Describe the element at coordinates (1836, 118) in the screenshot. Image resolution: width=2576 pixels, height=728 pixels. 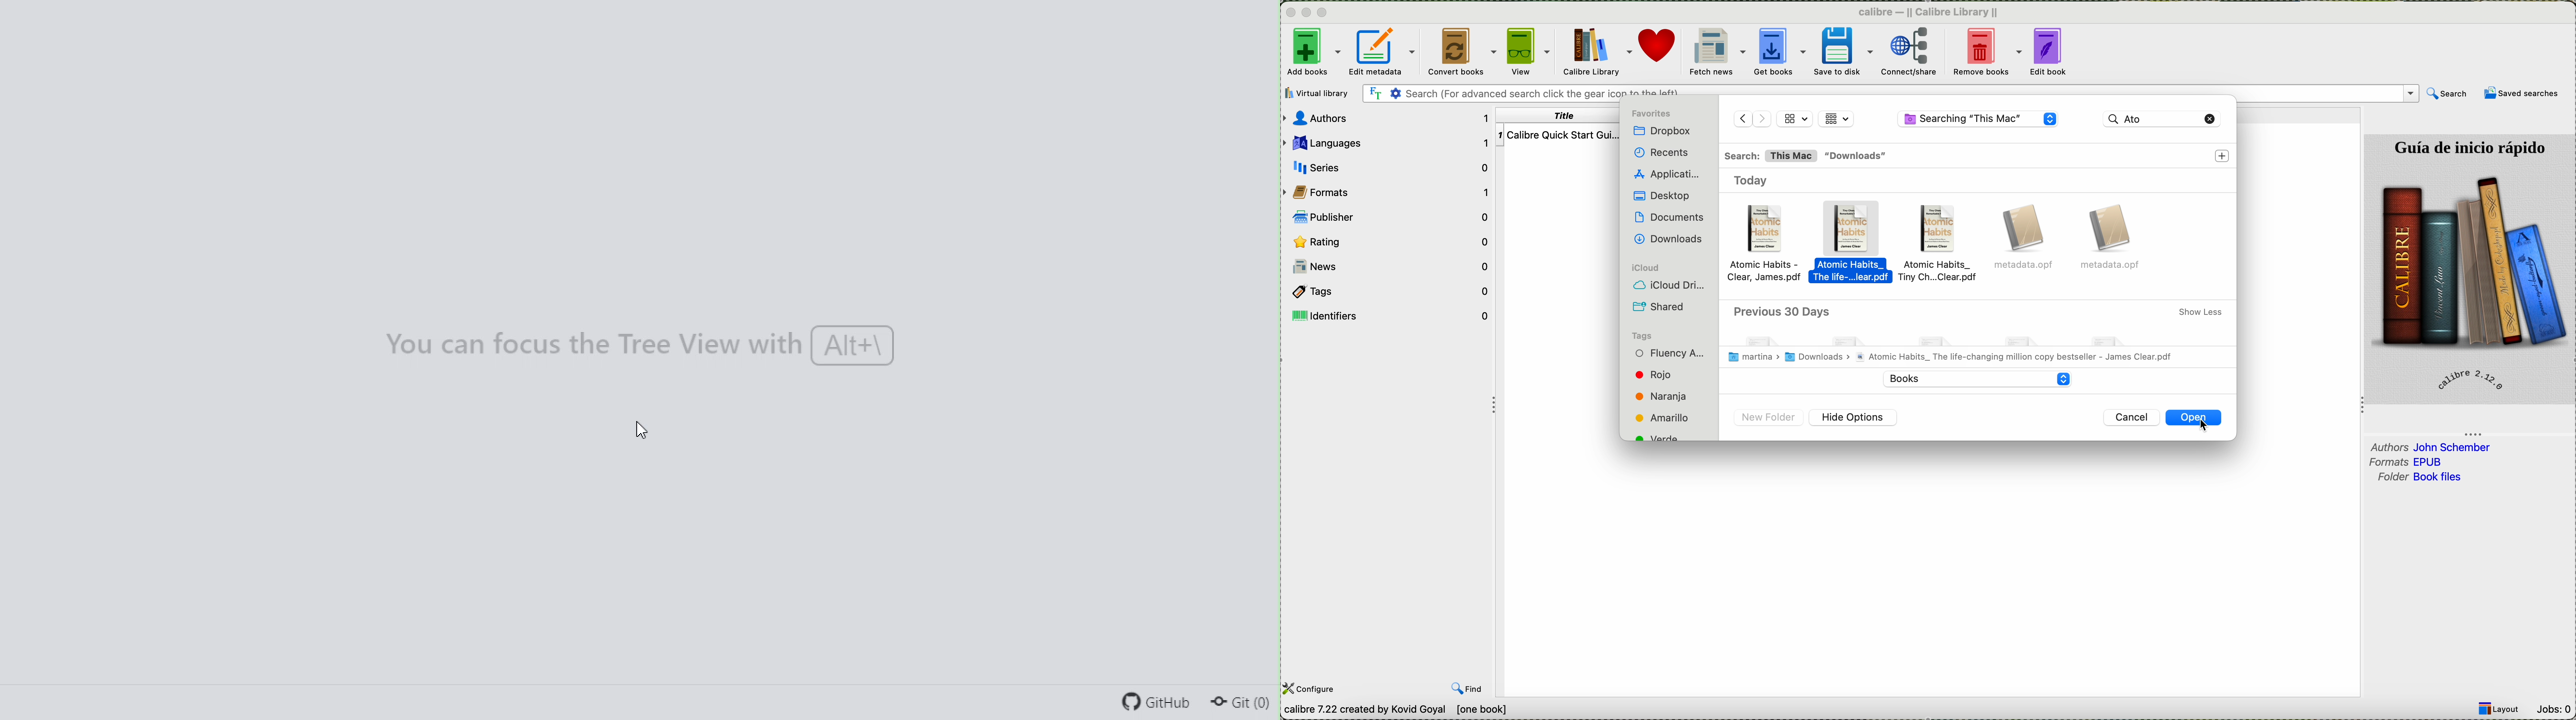
I see `grid view` at that location.